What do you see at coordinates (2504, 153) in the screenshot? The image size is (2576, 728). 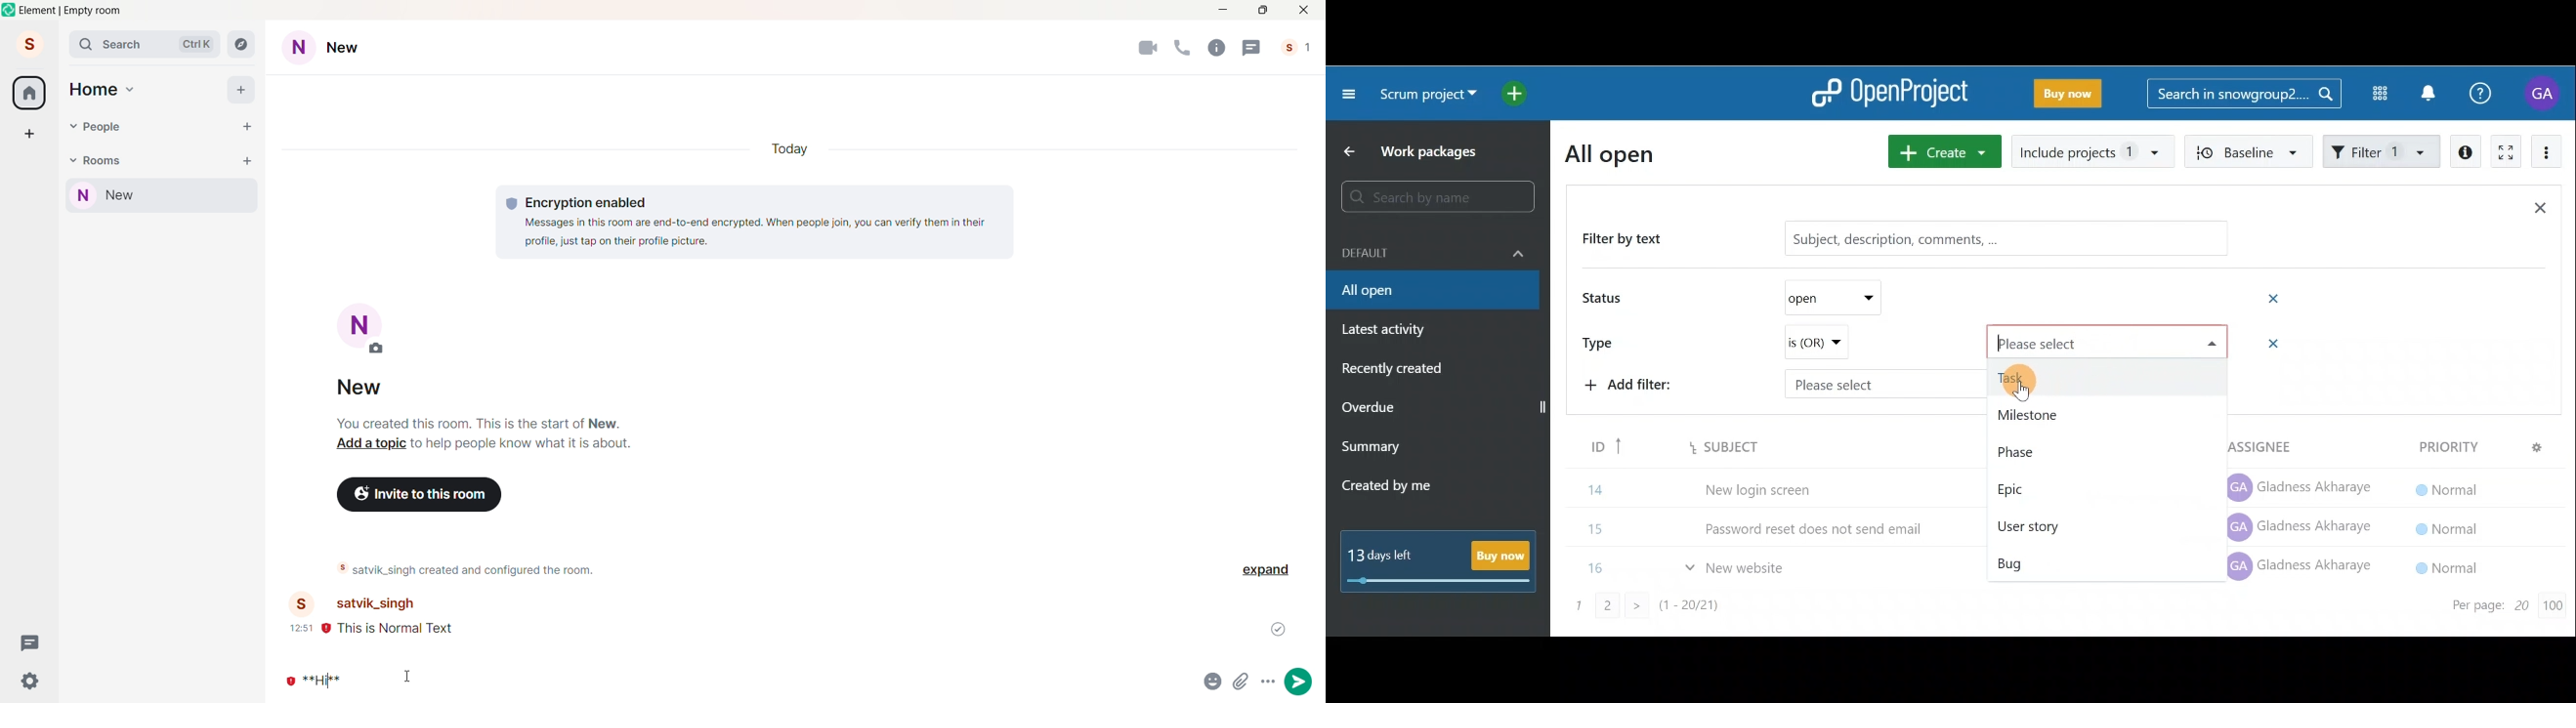 I see `Activate zen mode` at bounding box center [2504, 153].